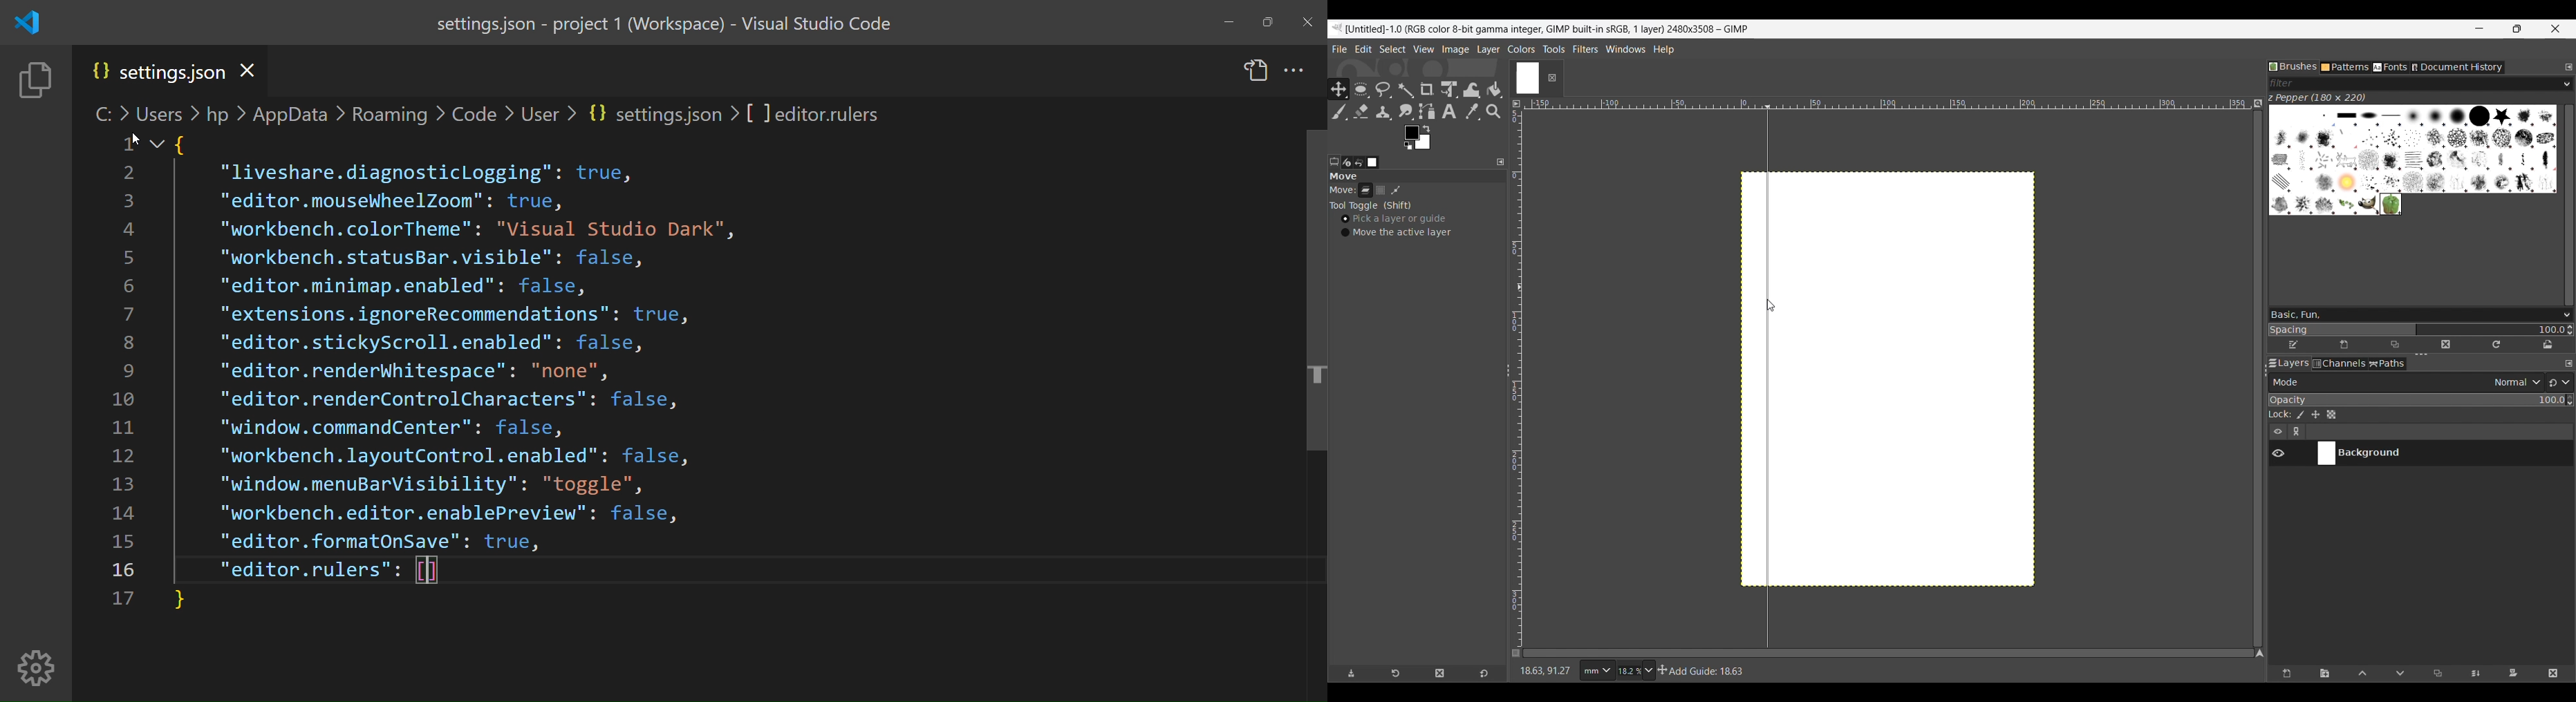 The height and width of the screenshot is (728, 2576). What do you see at coordinates (33, 82) in the screenshot?
I see `explorer` at bounding box center [33, 82].